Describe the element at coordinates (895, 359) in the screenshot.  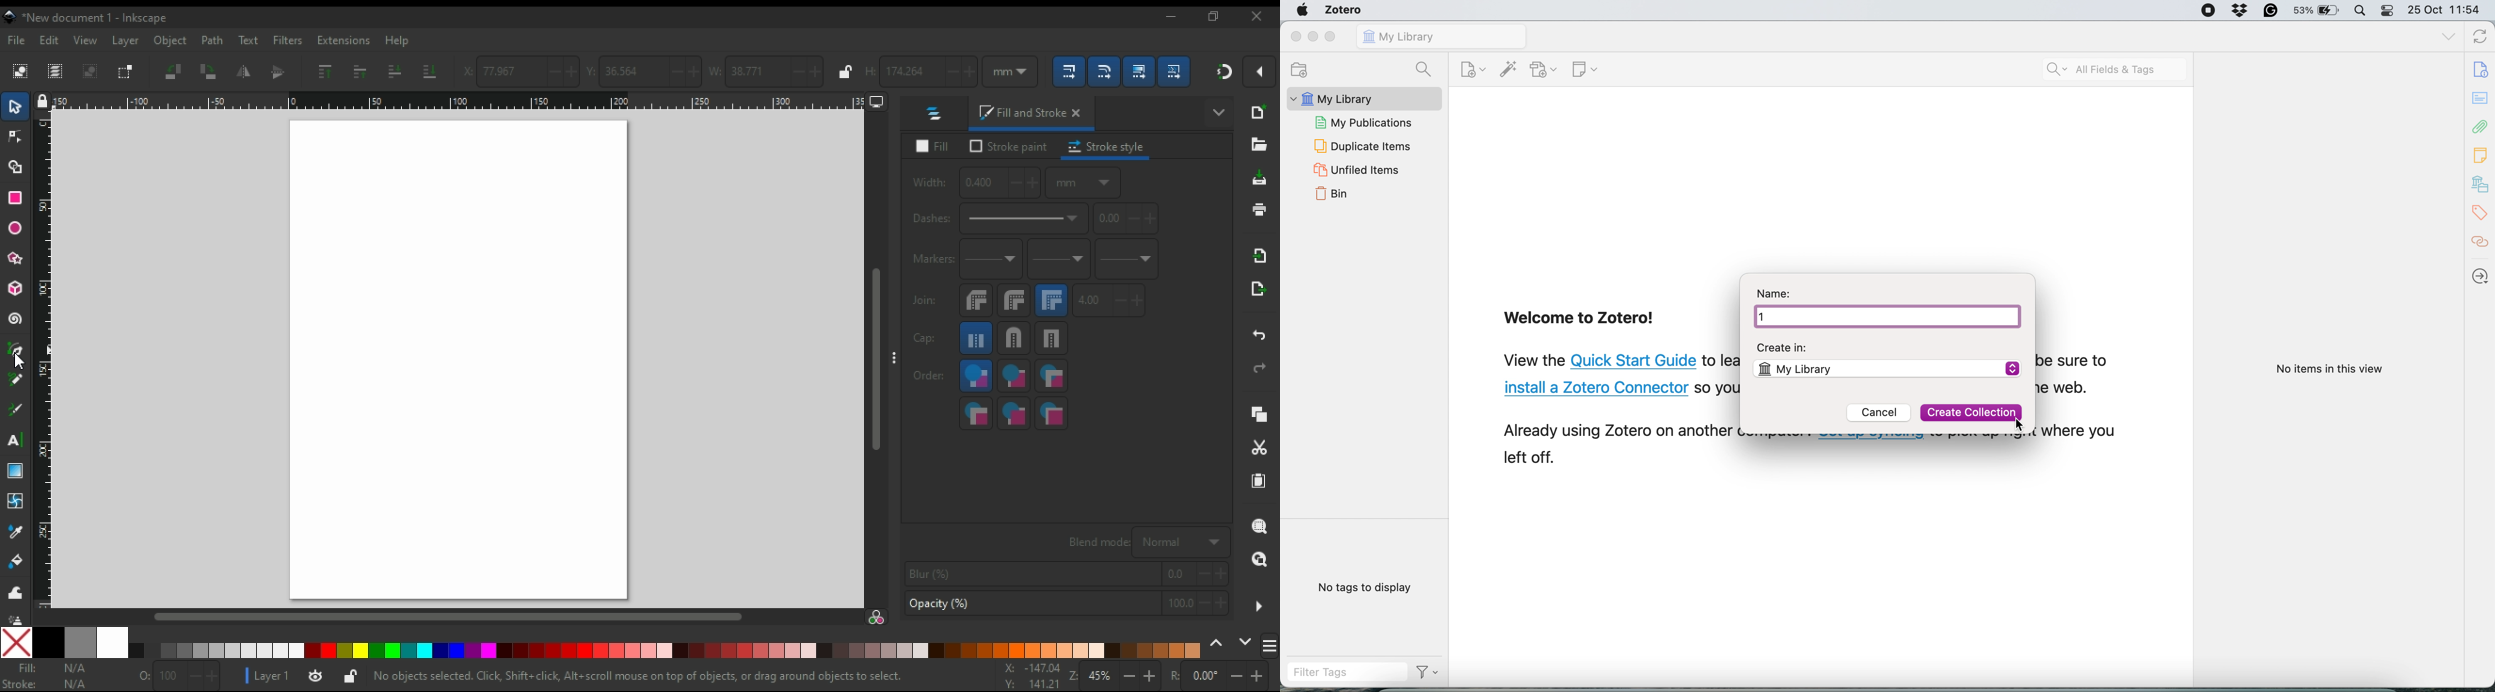
I see `more options` at that location.